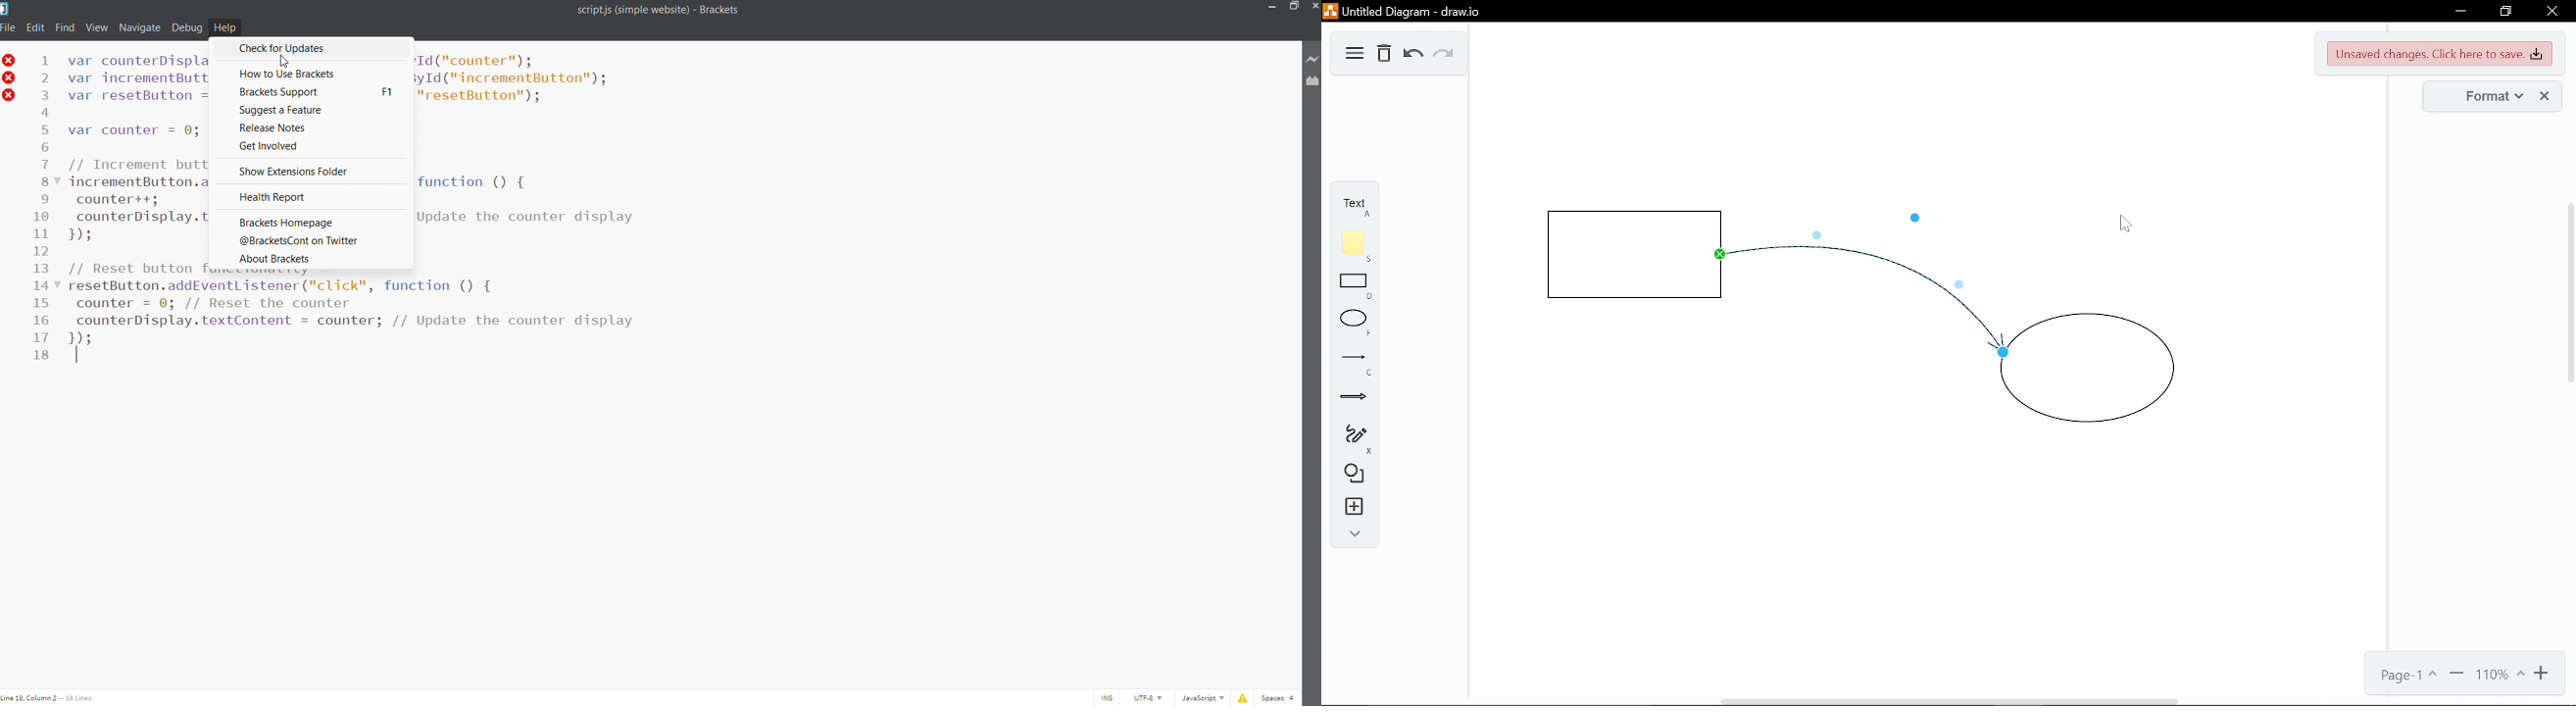 The width and height of the screenshot is (2576, 728). Describe the element at coordinates (2119, 223) in the screenshot. I see `Cursor` at that location.